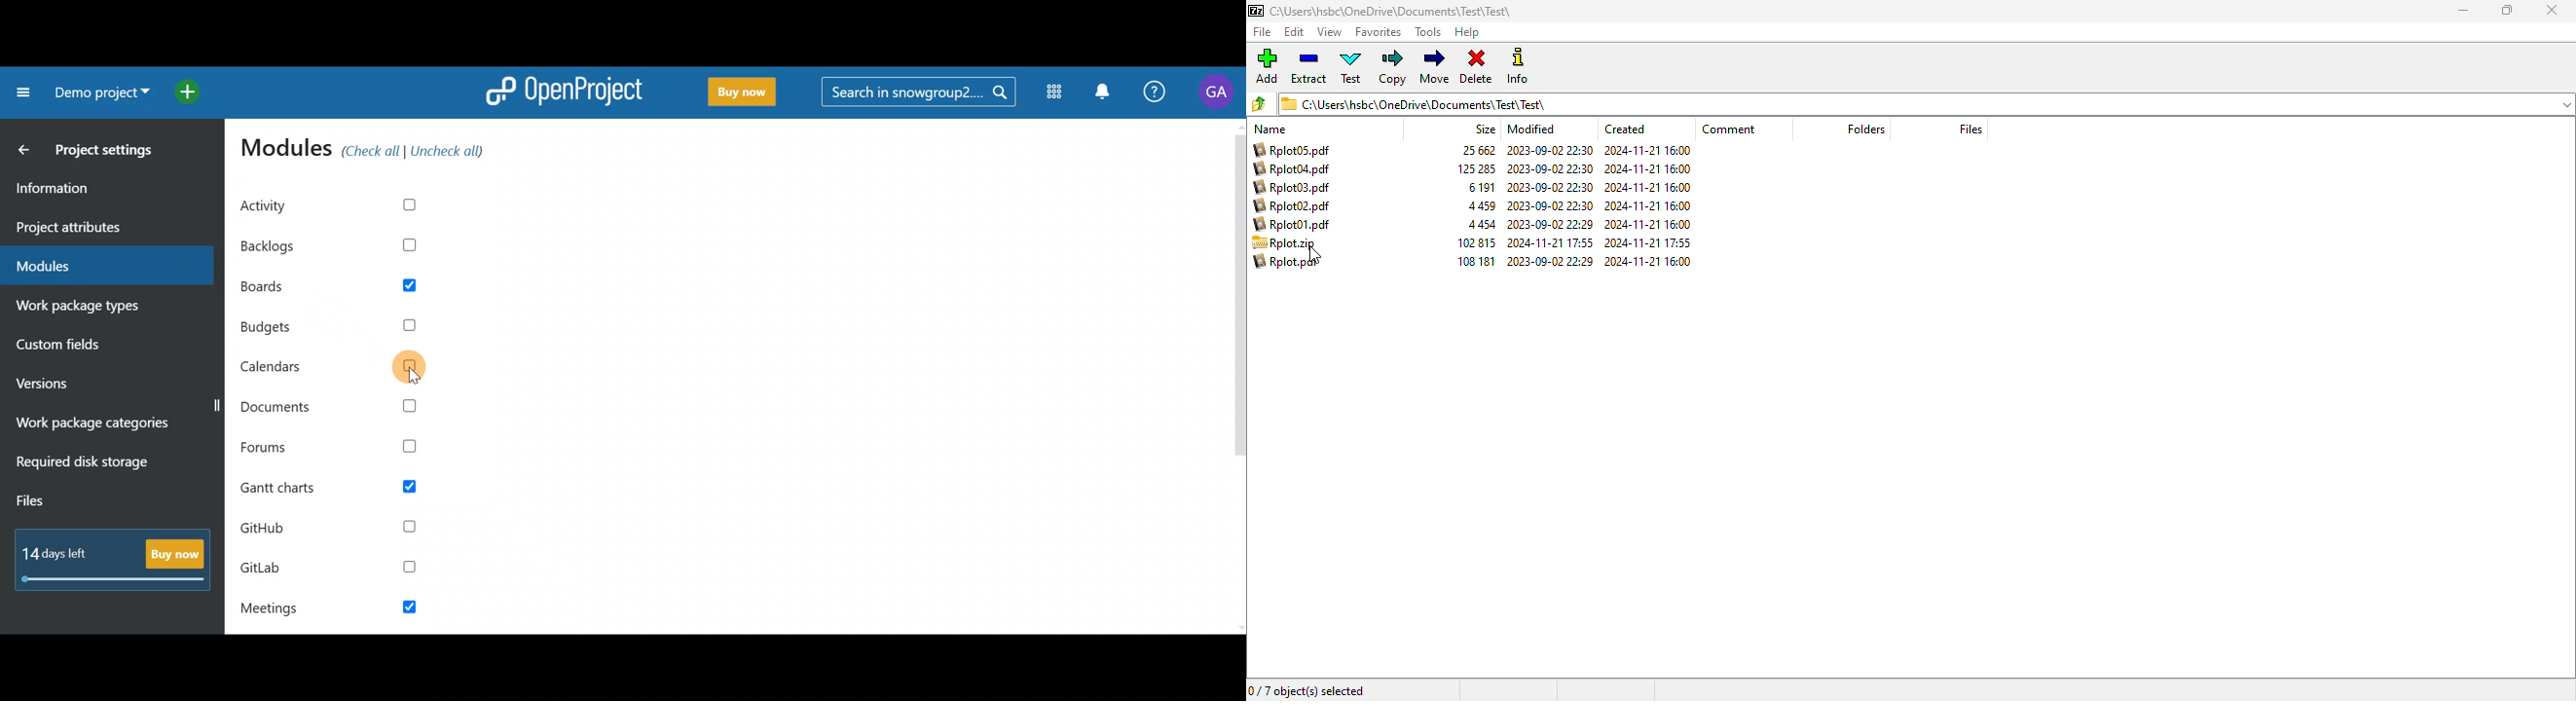 The width and height of the screenshot is (2576, 728). I want to click on 102815, so click(1476, 242).